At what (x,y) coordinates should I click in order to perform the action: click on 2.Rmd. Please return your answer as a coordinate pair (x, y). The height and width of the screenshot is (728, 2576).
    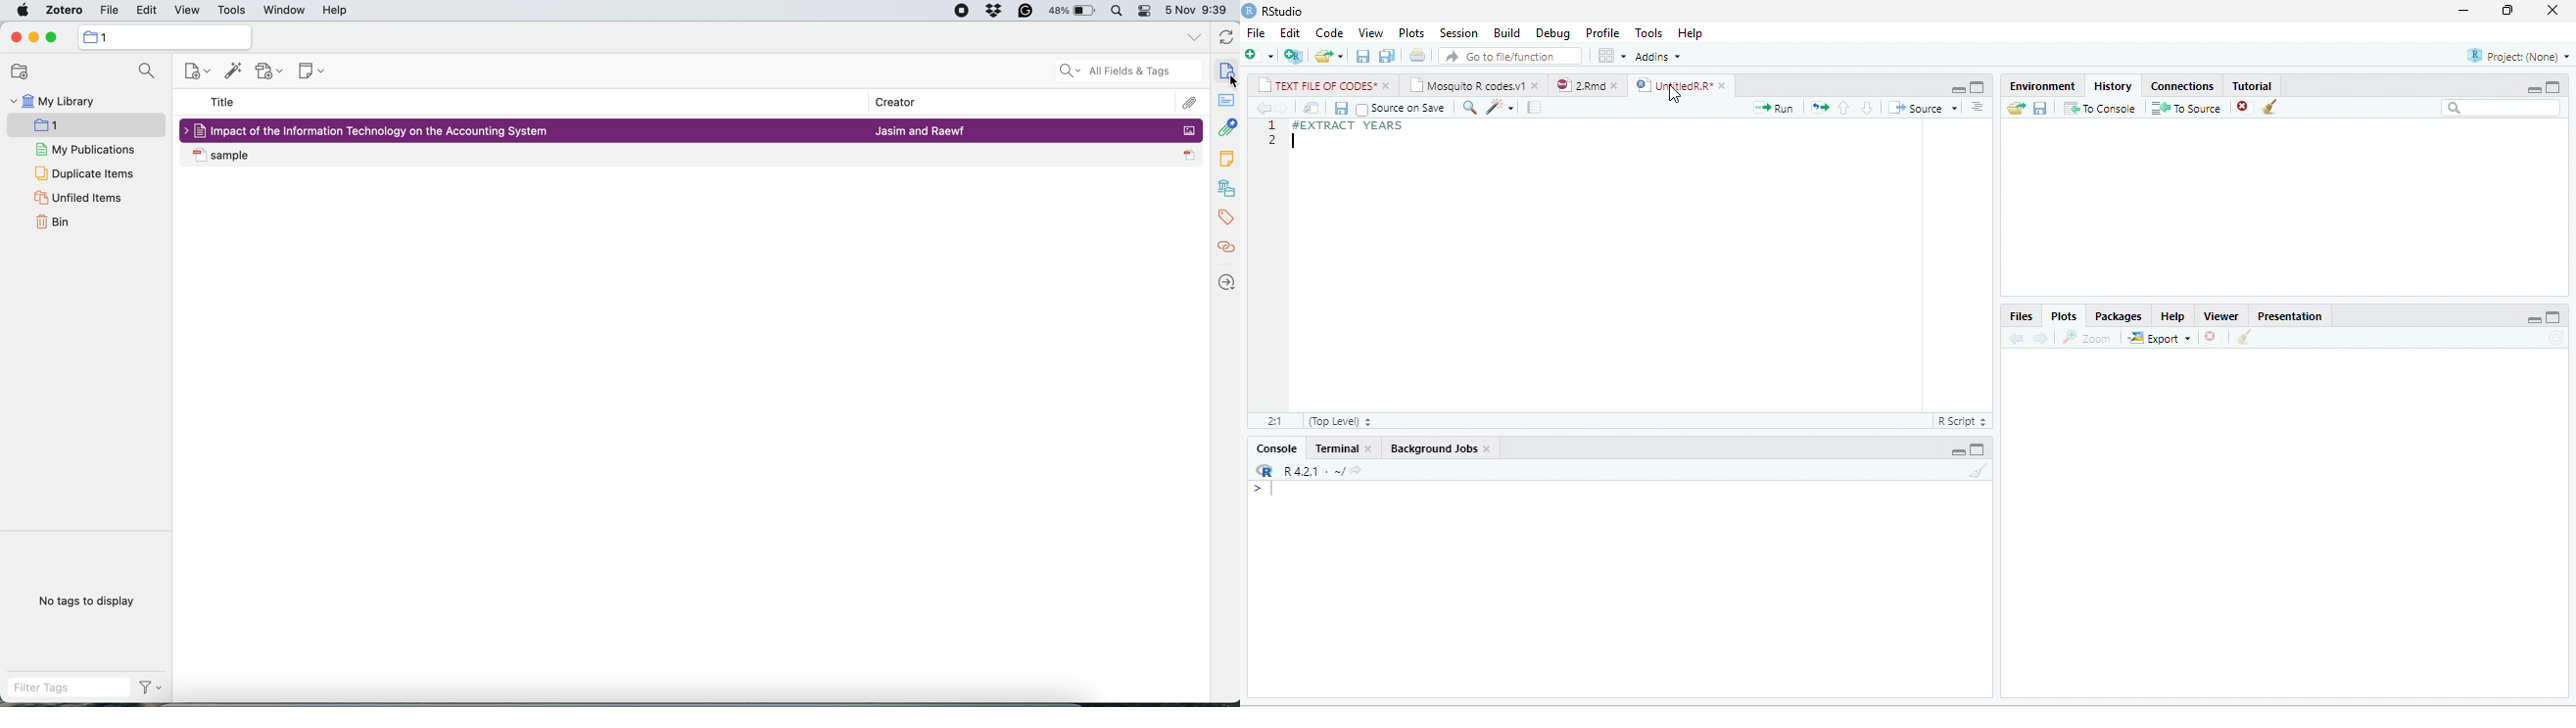
    Looking at the image, I should click on (1579, 85).